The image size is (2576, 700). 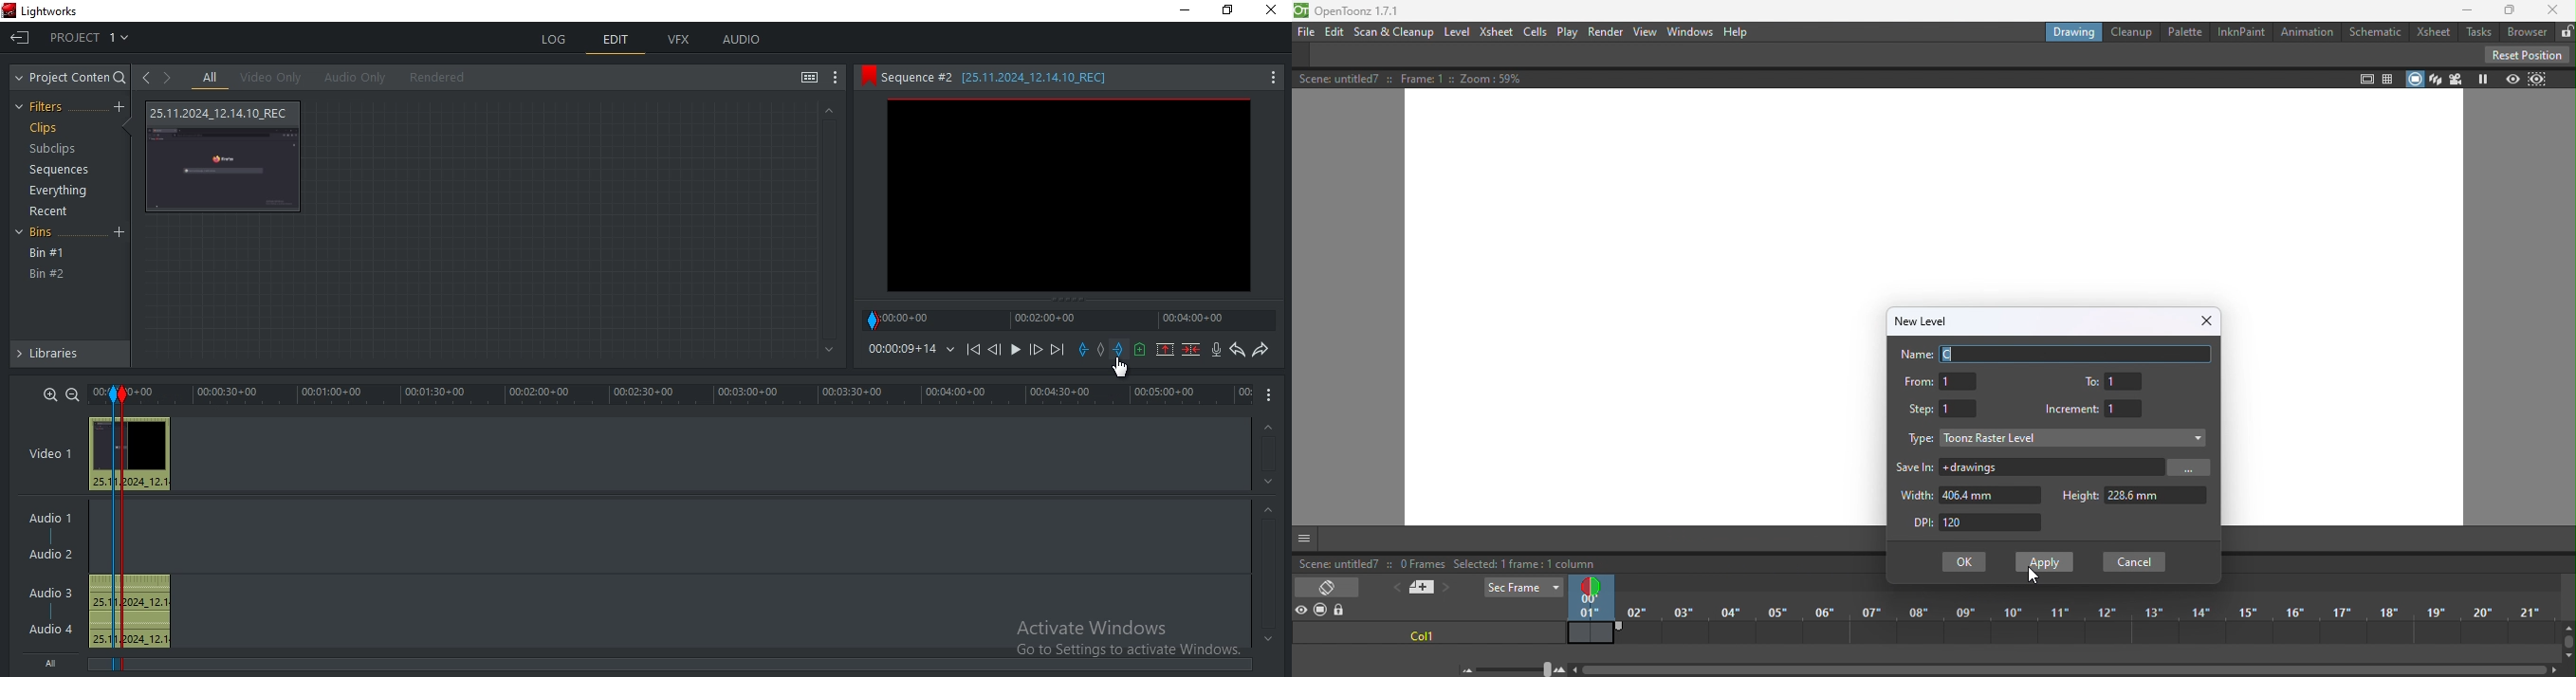 What do you see at coordinates (1166, 349) in the screenshot?
I see `remove marked section` at bounding box center [1166, 349].